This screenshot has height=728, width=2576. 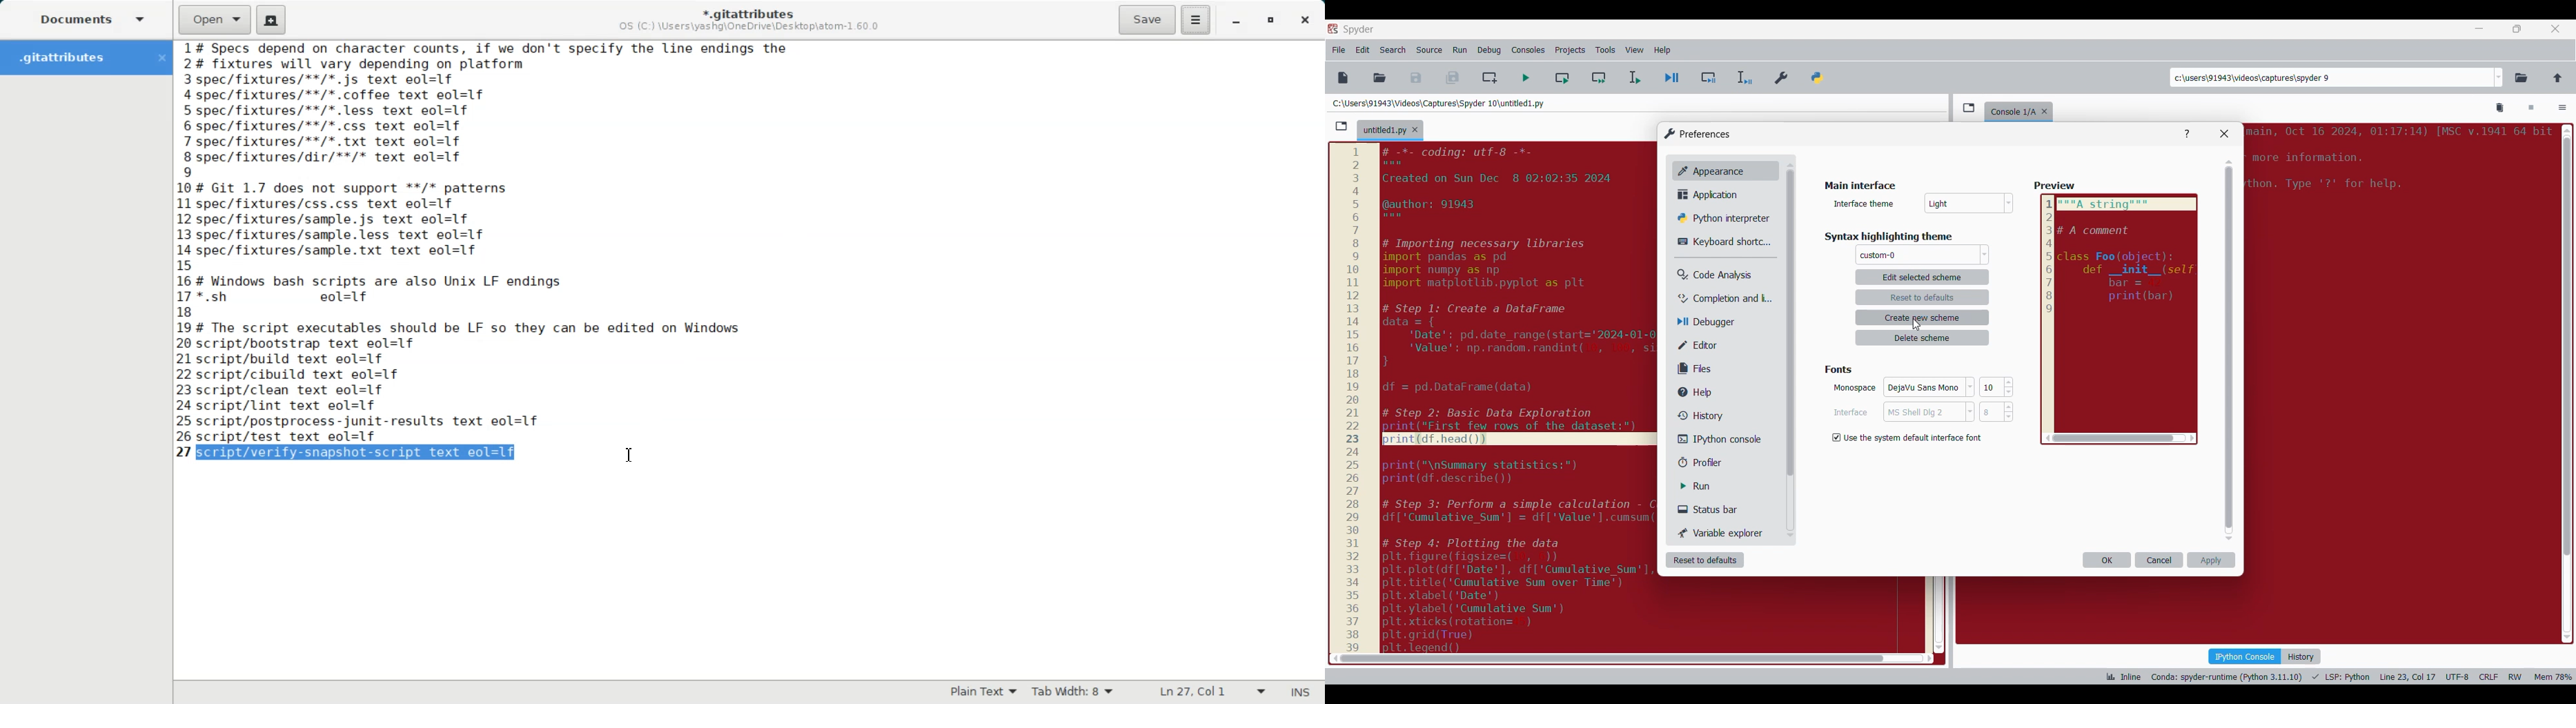 What do you see at coordinates (1305, 21) in the screenshot?
I see `Close` at bounding box center [1305, 21].